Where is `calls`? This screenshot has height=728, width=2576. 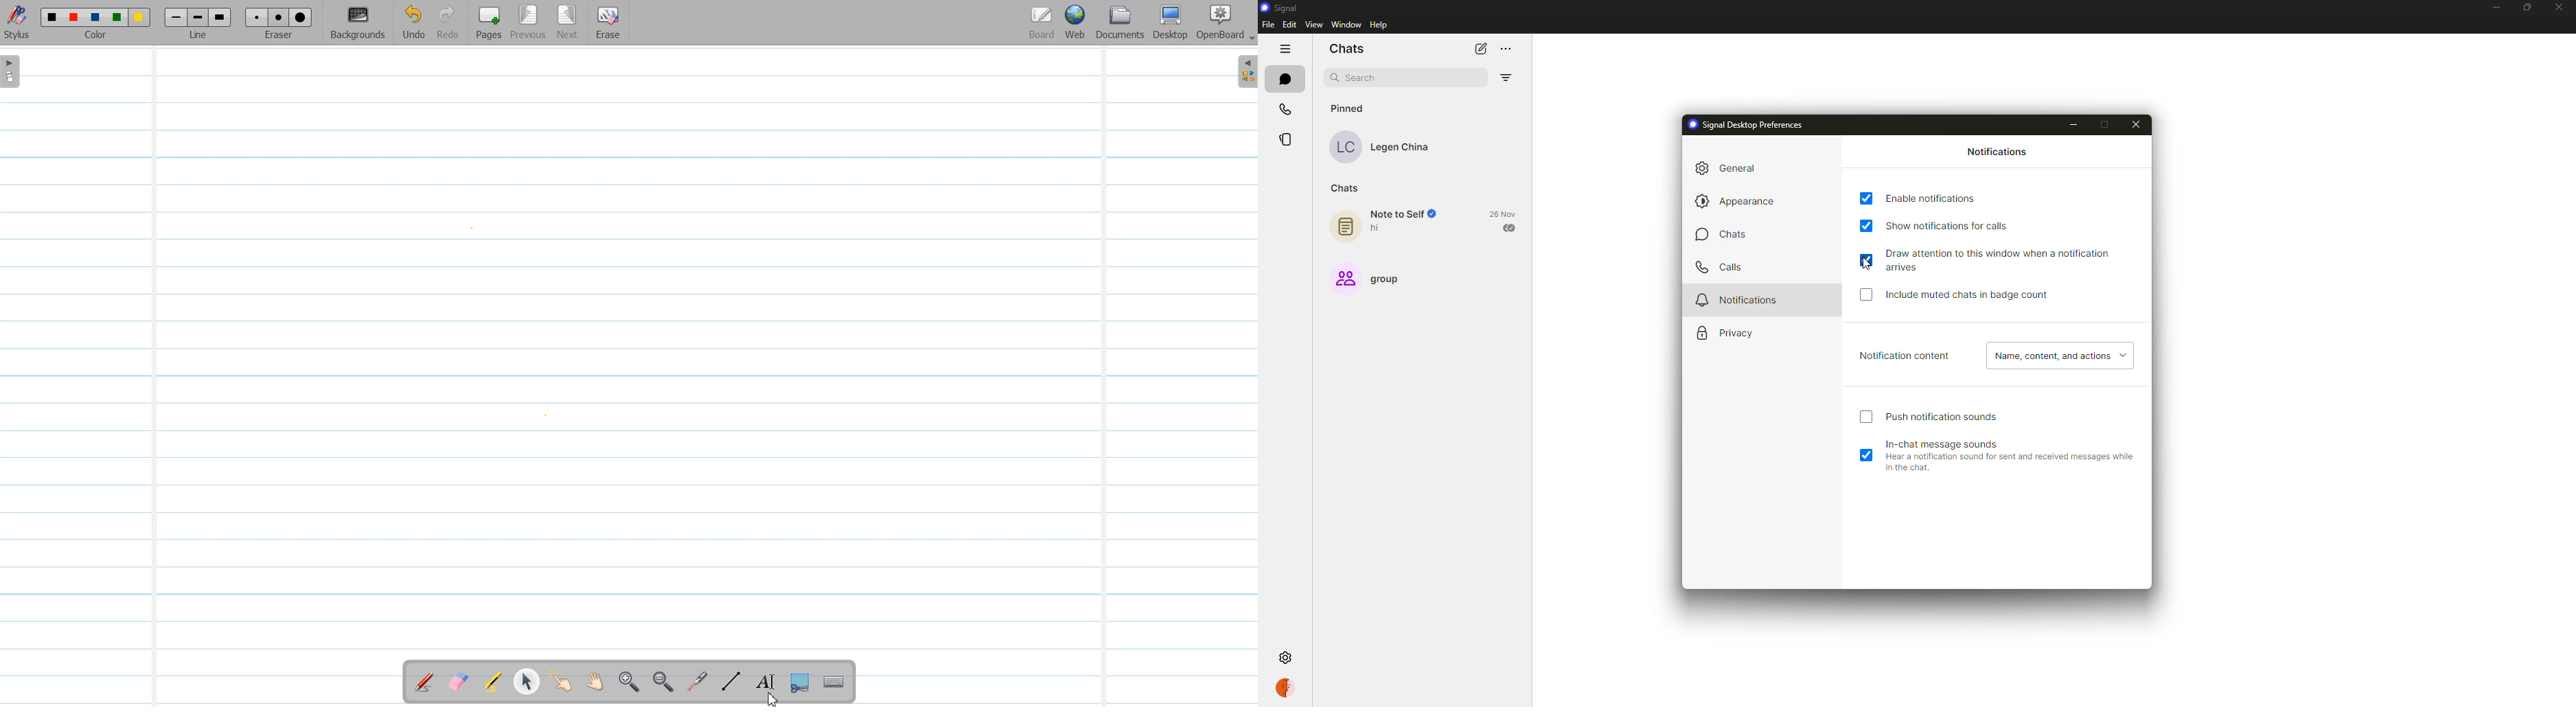 calls is located at coordinates (1285, 106).